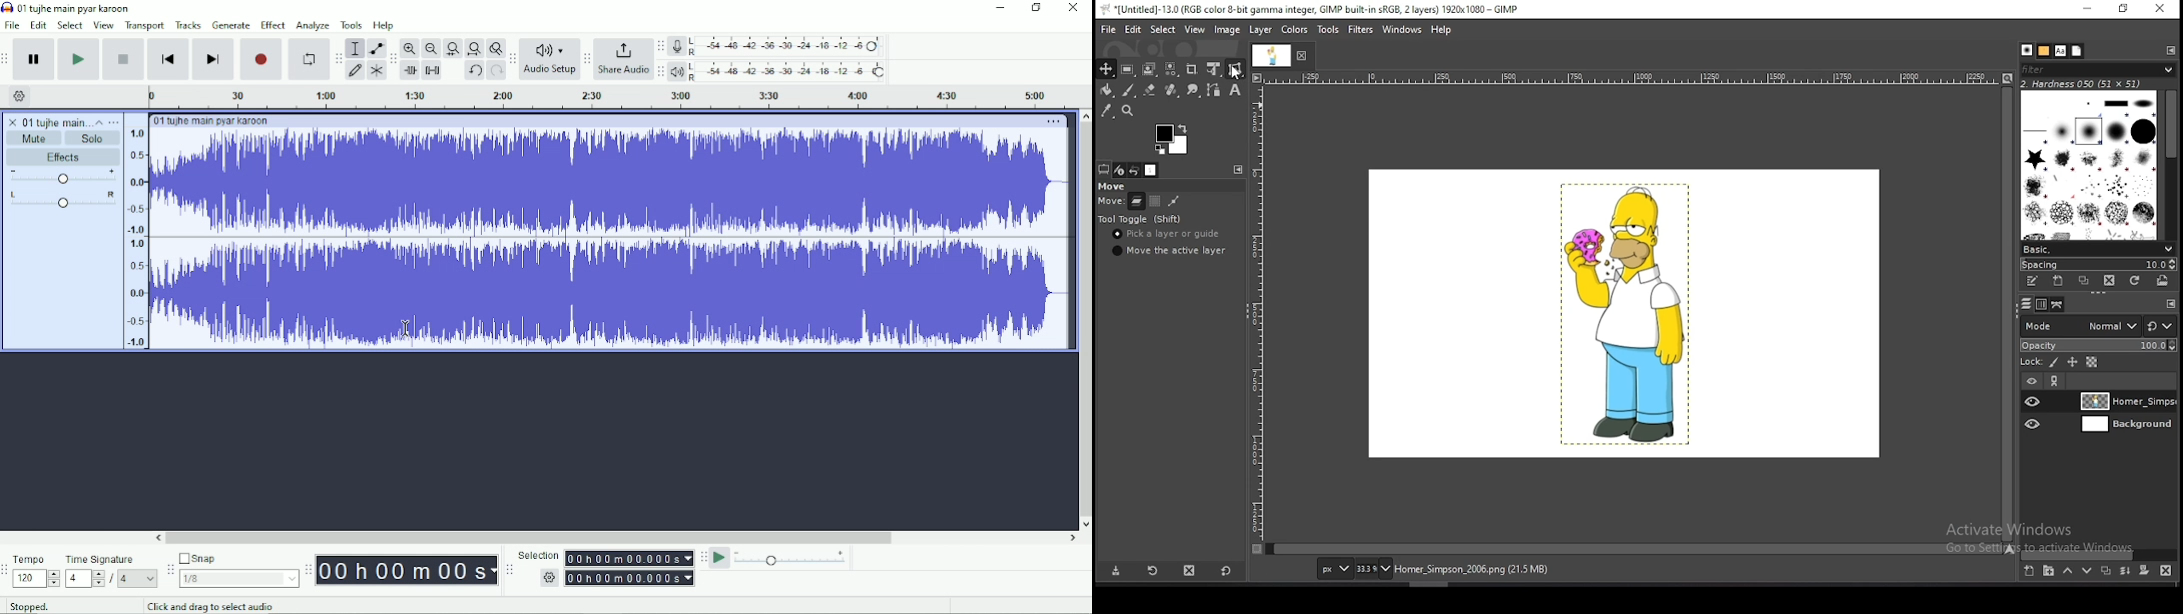  I want to click on Fit project to width, so click(475, 48).